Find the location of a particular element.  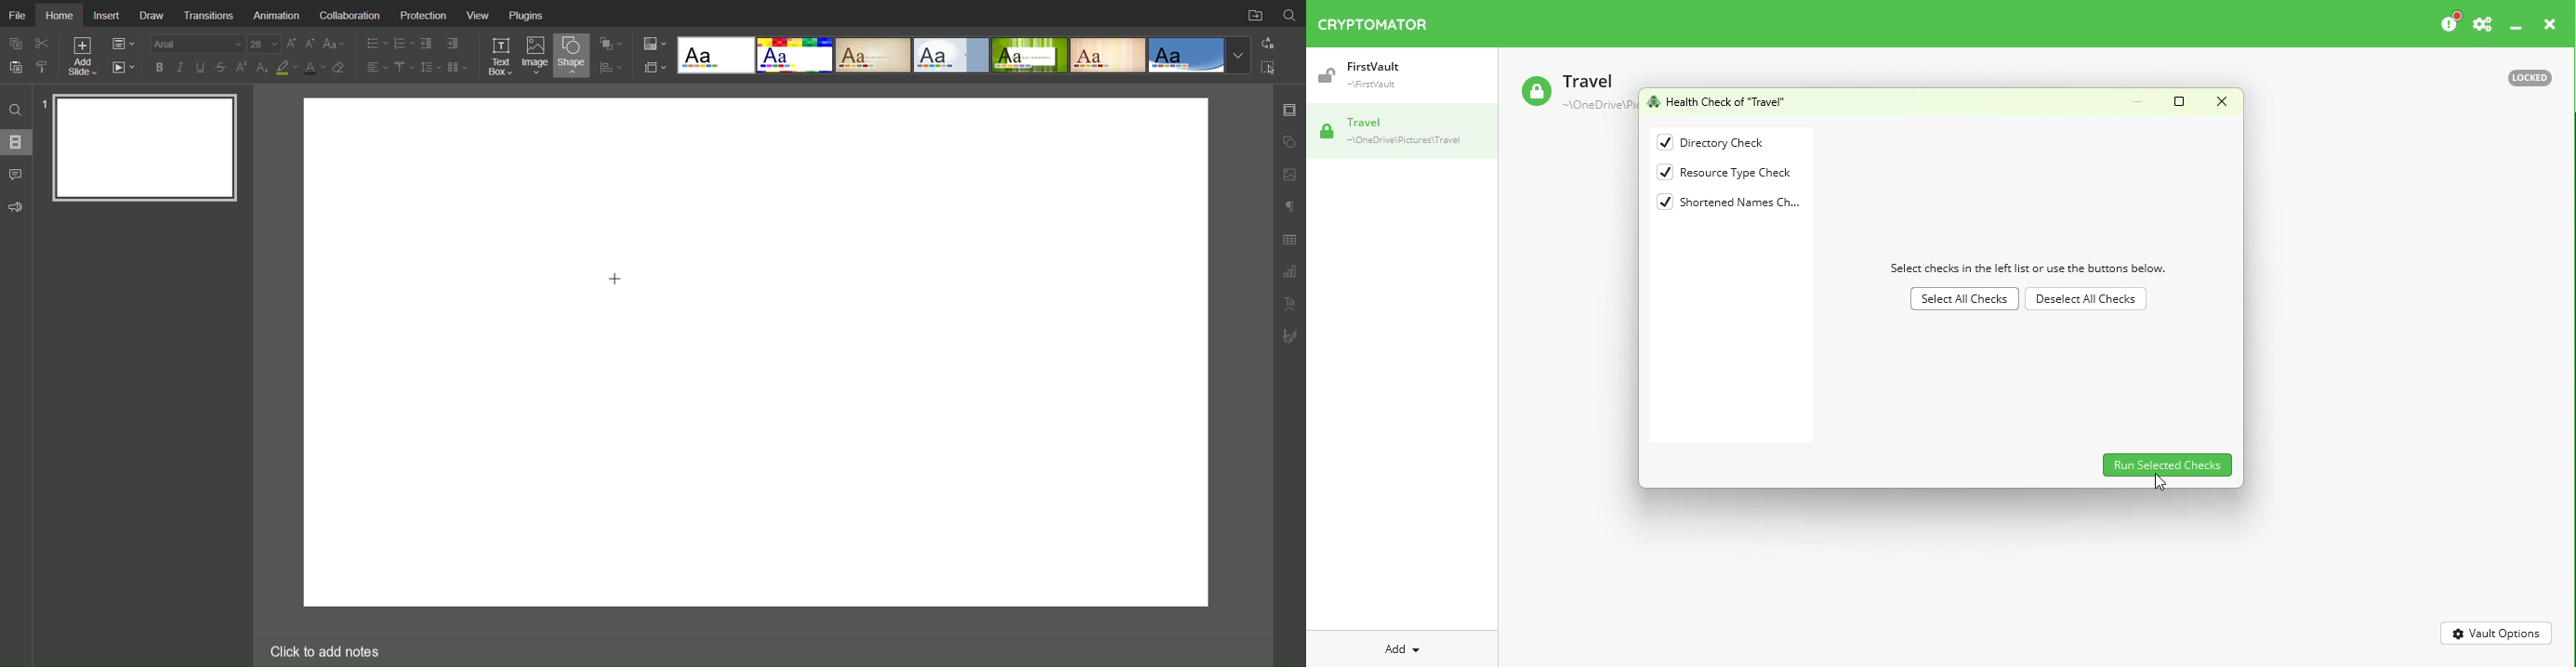

Strikethrough is located at coordinates (221, 67).